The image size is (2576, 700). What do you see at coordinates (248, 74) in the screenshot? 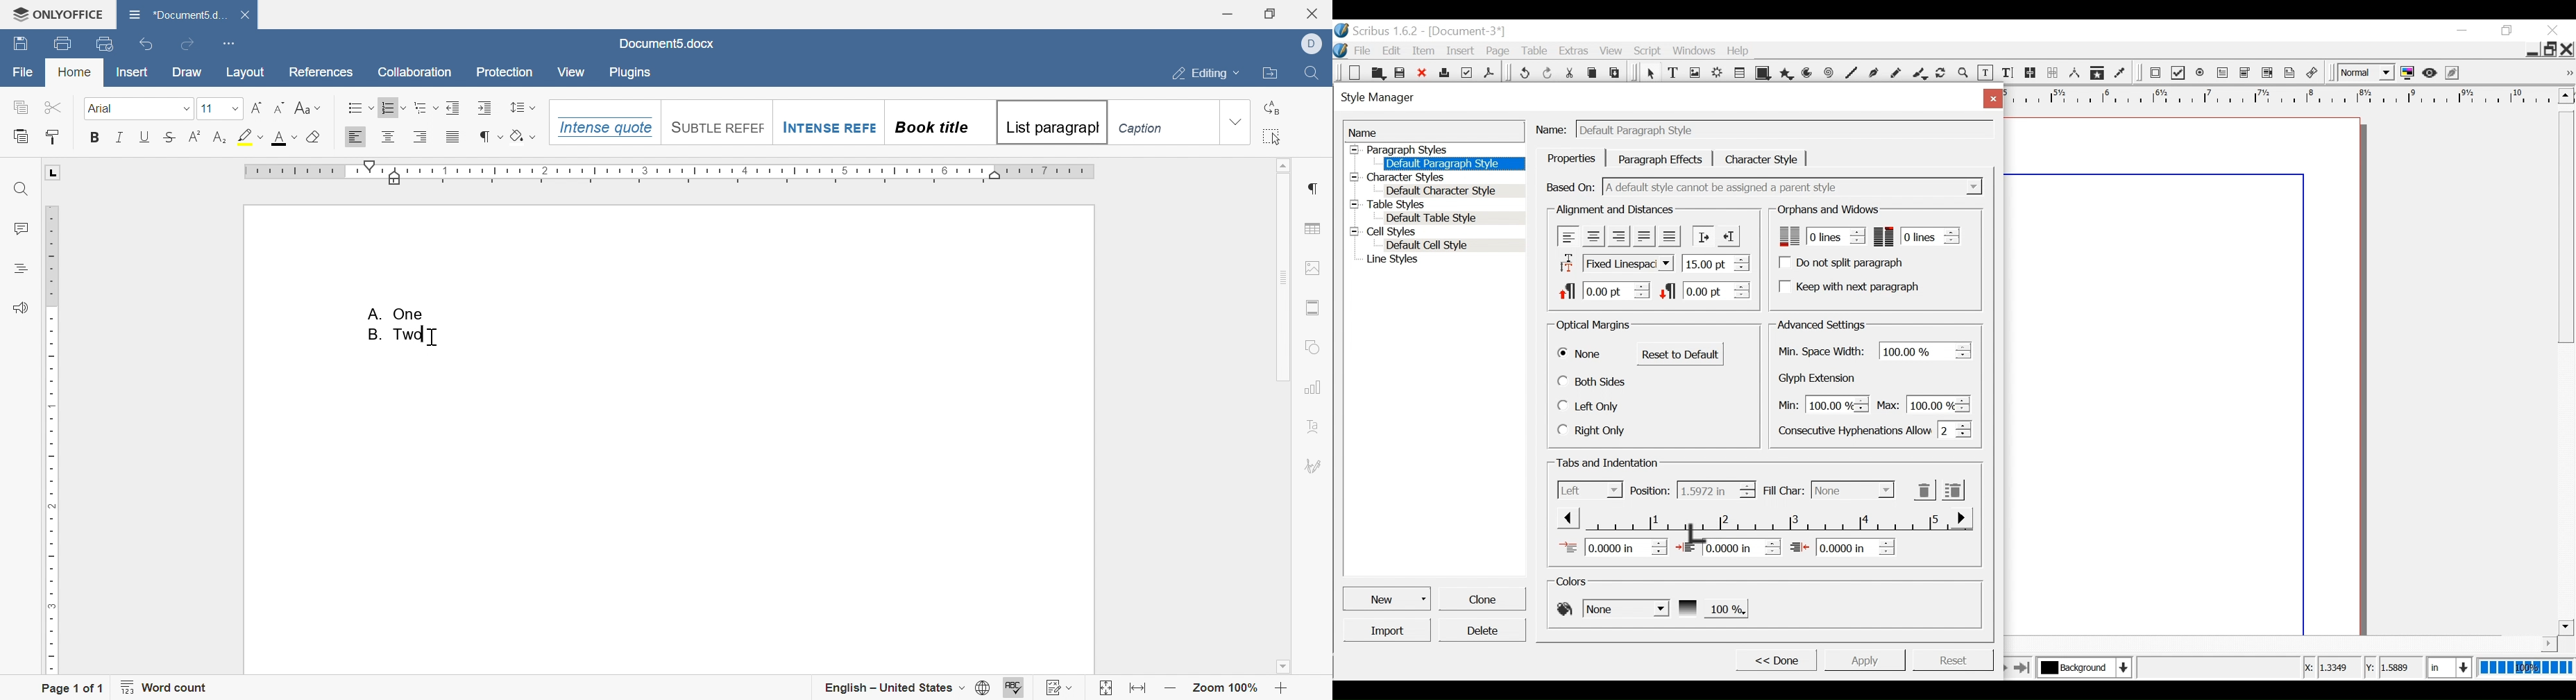
I see `layout` at bounding box center [248, 74].